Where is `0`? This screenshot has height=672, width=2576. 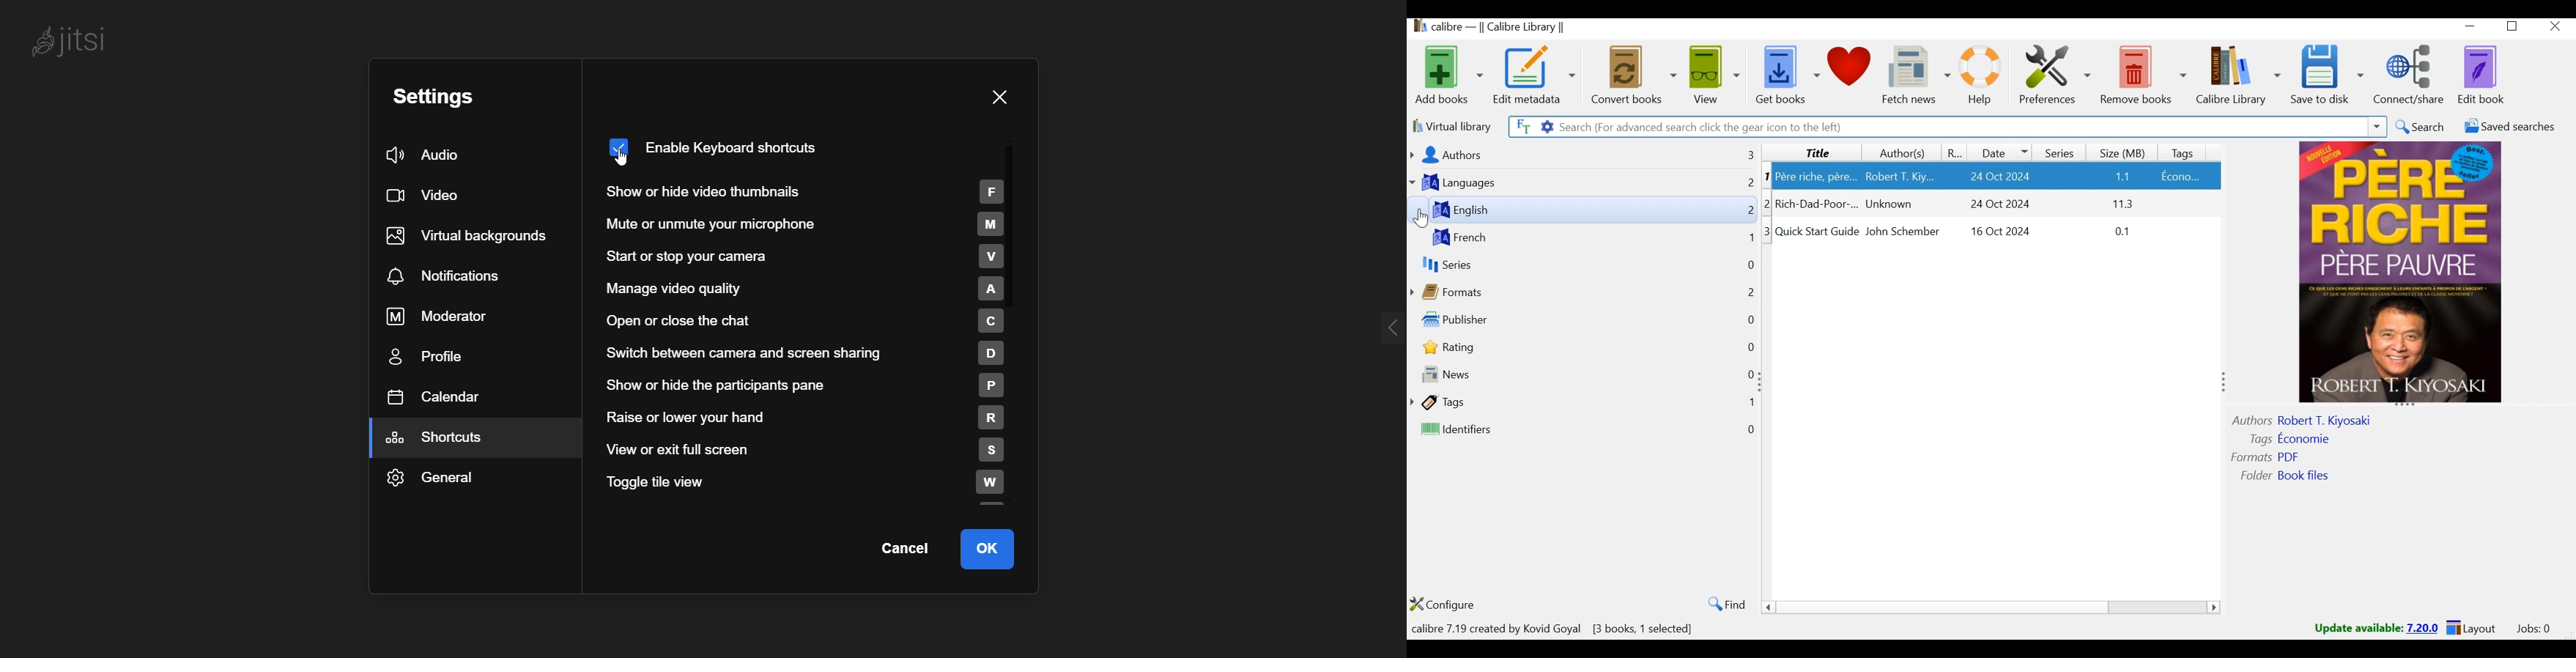 0 is located at coordinates (1753, 431).